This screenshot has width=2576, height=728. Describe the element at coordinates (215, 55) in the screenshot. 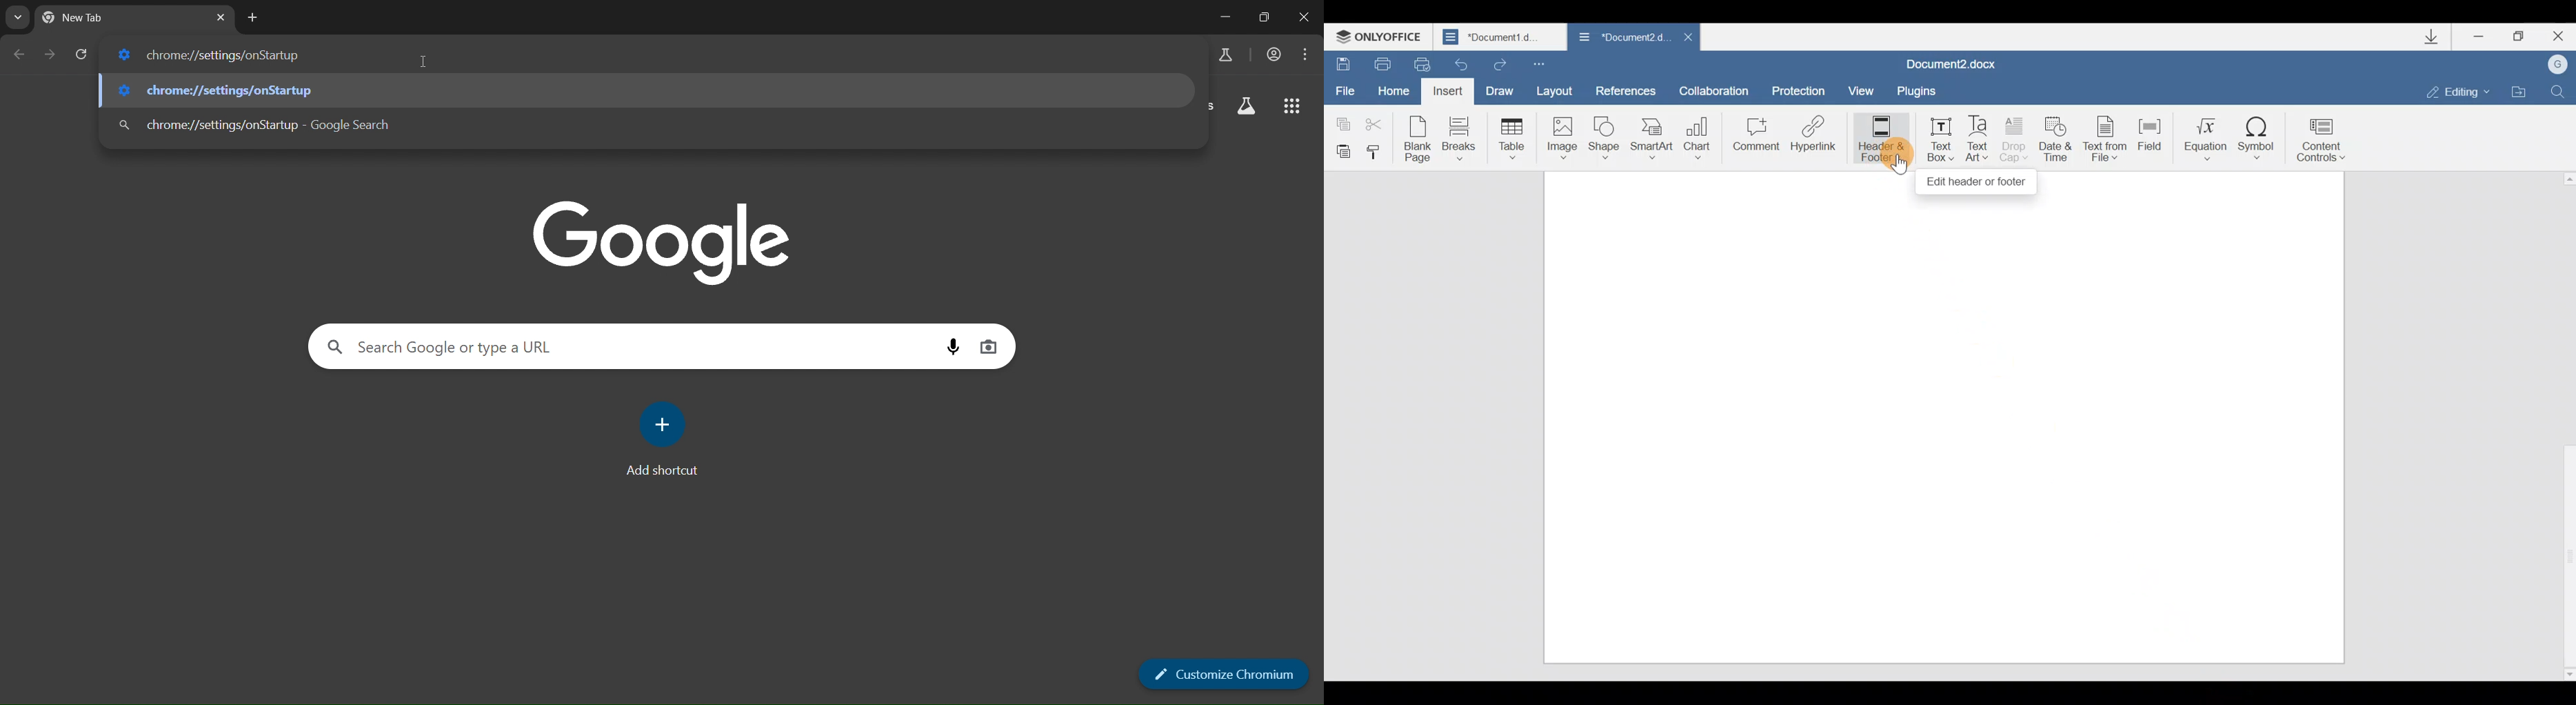

I see `chrome://settings/onStartup` at that location.